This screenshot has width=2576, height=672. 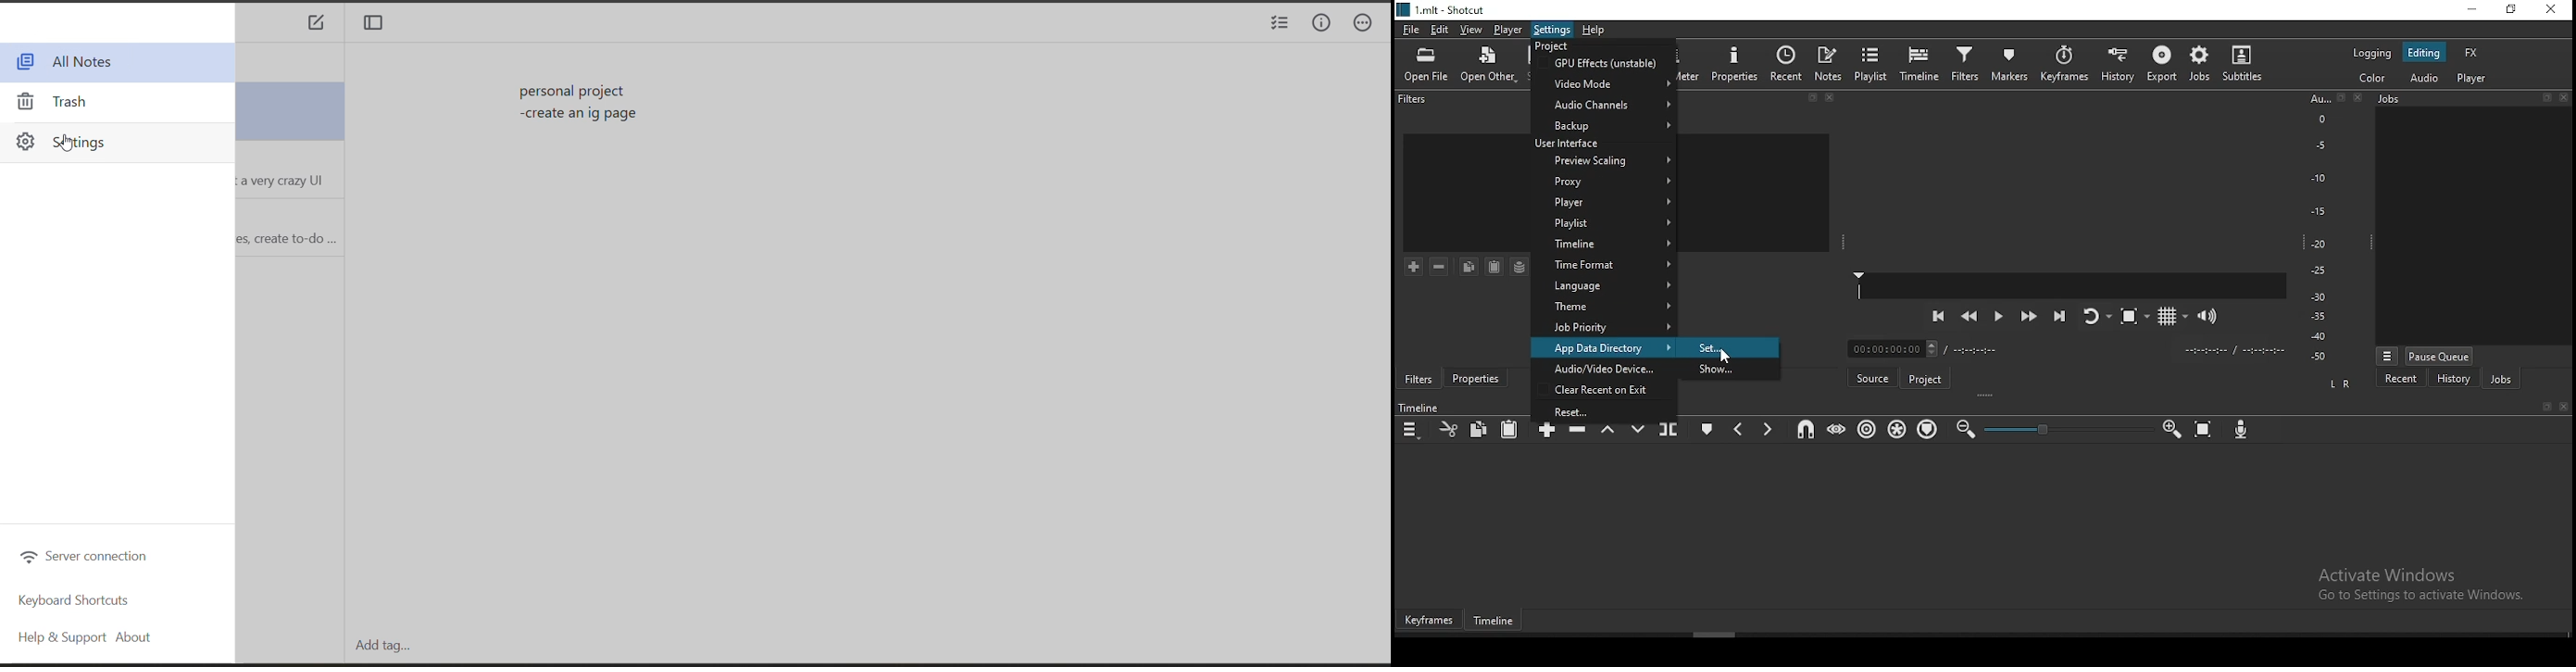 I want to click on file, so click(x=1409, y=28).